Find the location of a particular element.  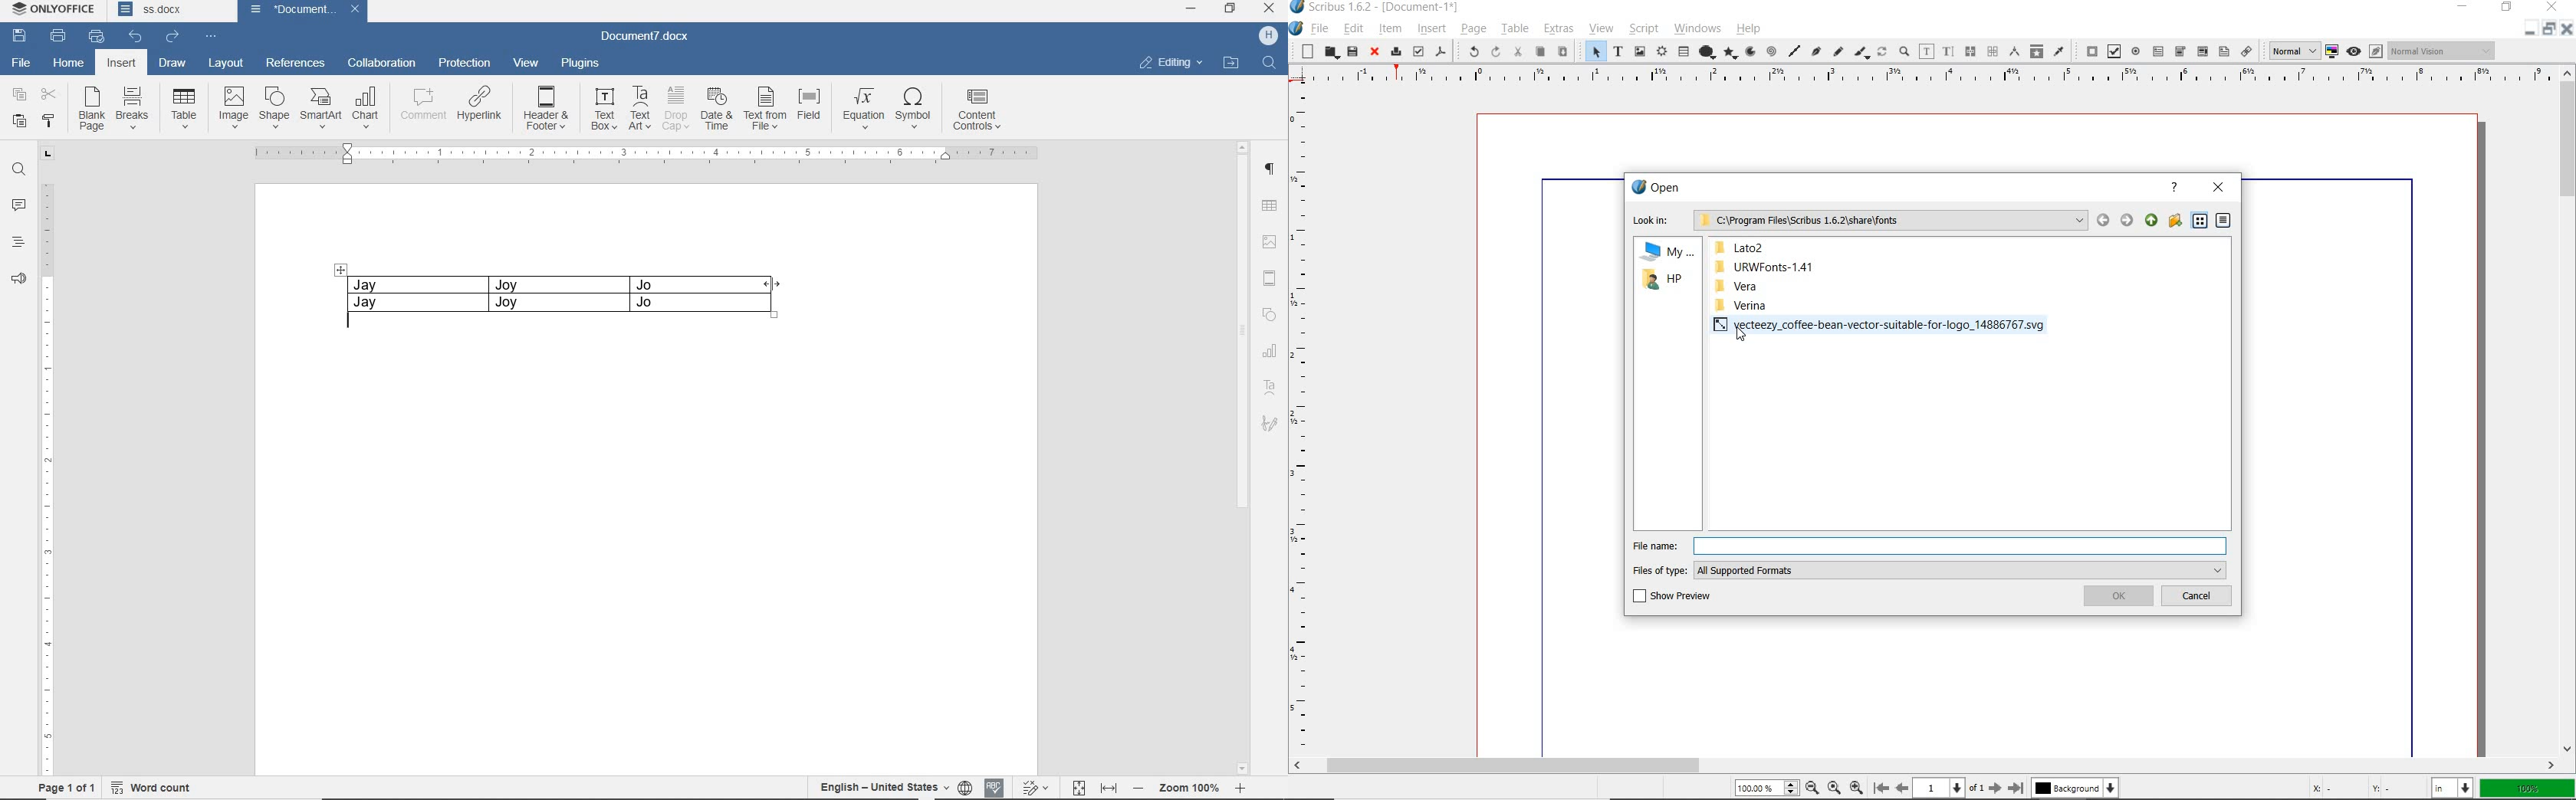

link text frames is located at coordinates (1970, 51).